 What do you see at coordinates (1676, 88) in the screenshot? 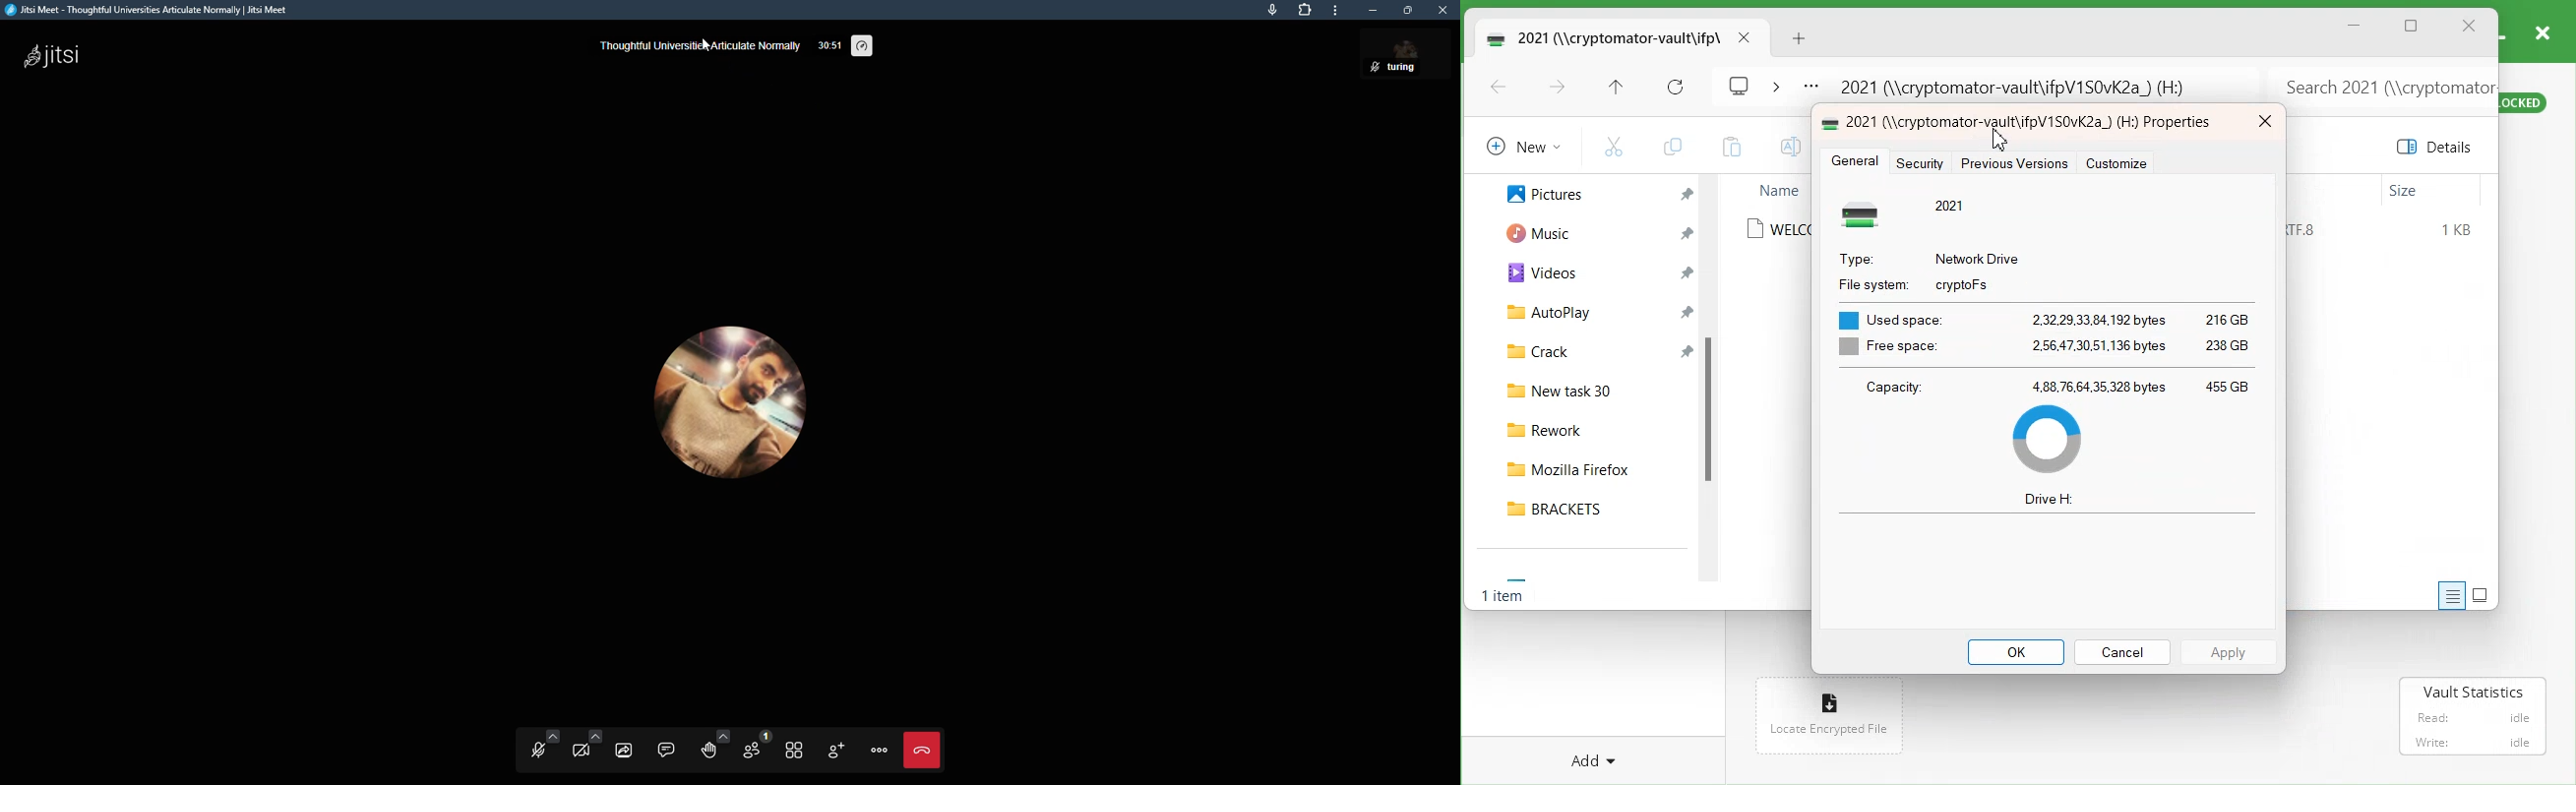
I see `Refresh` at bounding box center [1676, 88].